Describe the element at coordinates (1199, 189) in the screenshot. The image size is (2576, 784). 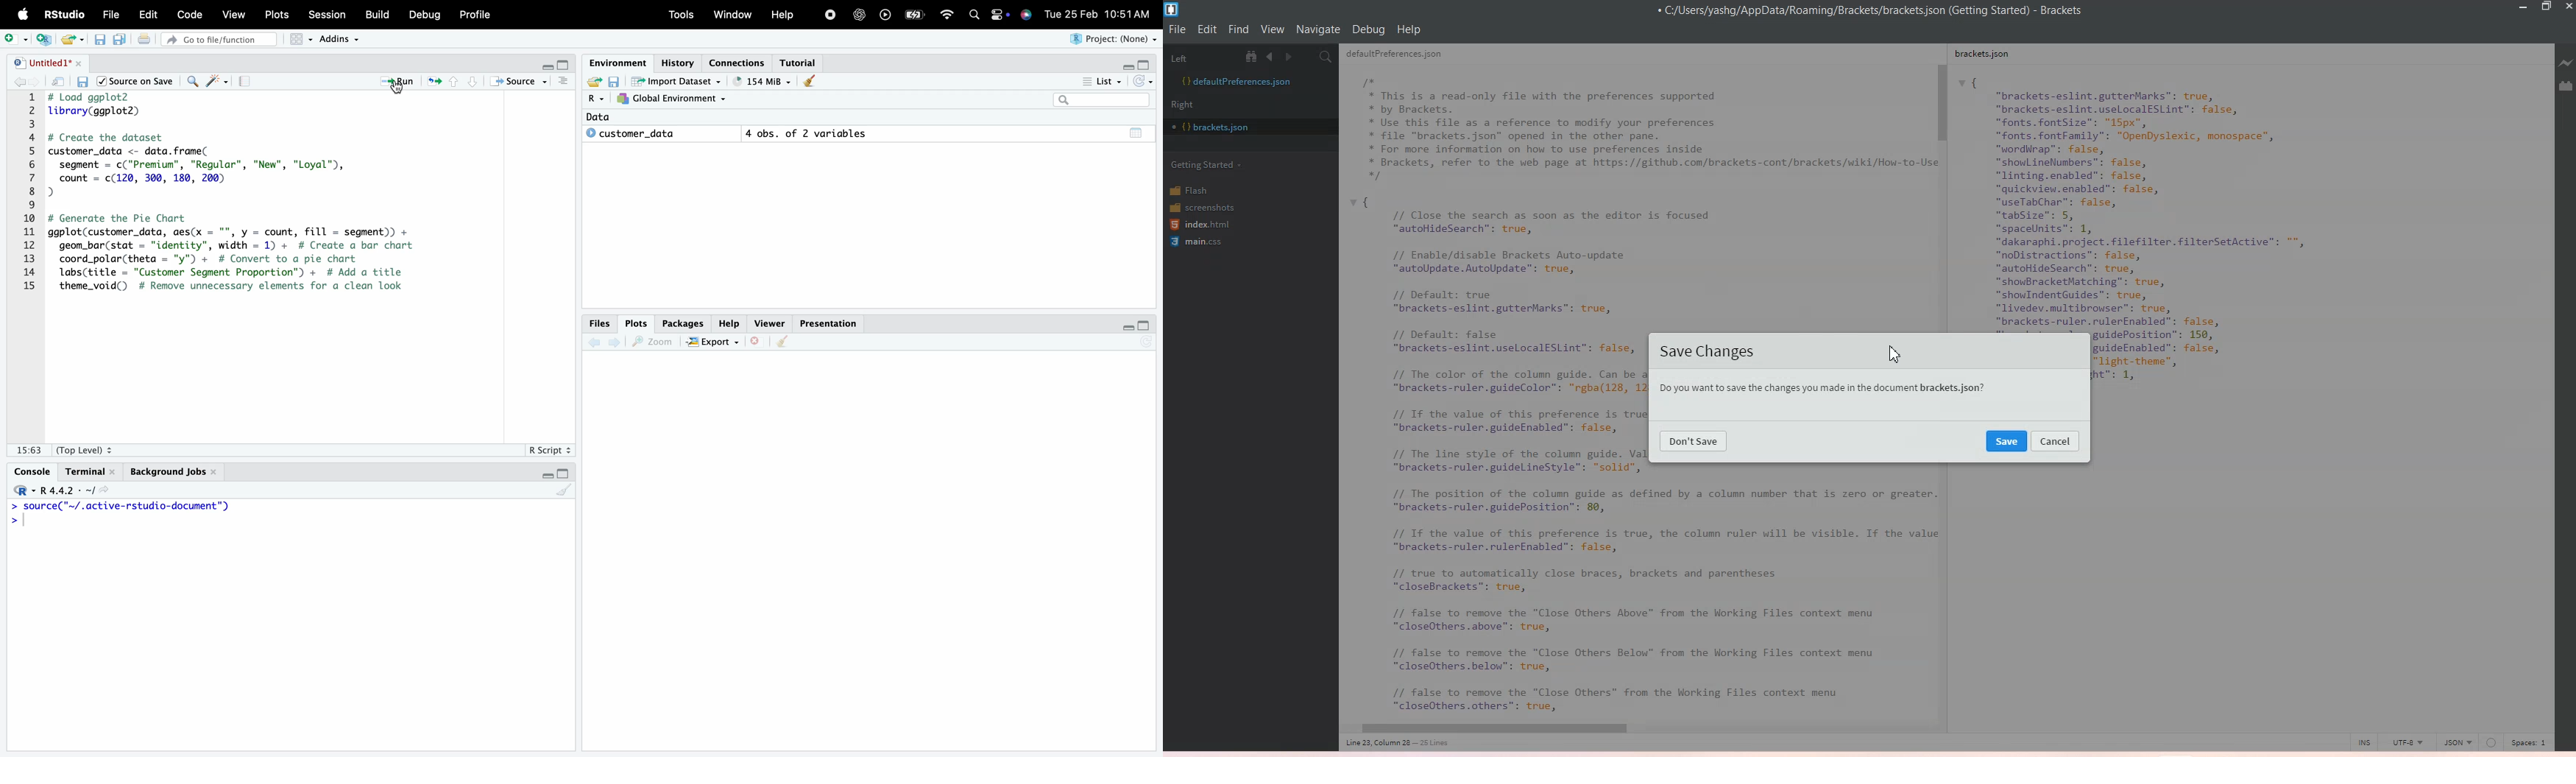
I see `Flash` at that location.